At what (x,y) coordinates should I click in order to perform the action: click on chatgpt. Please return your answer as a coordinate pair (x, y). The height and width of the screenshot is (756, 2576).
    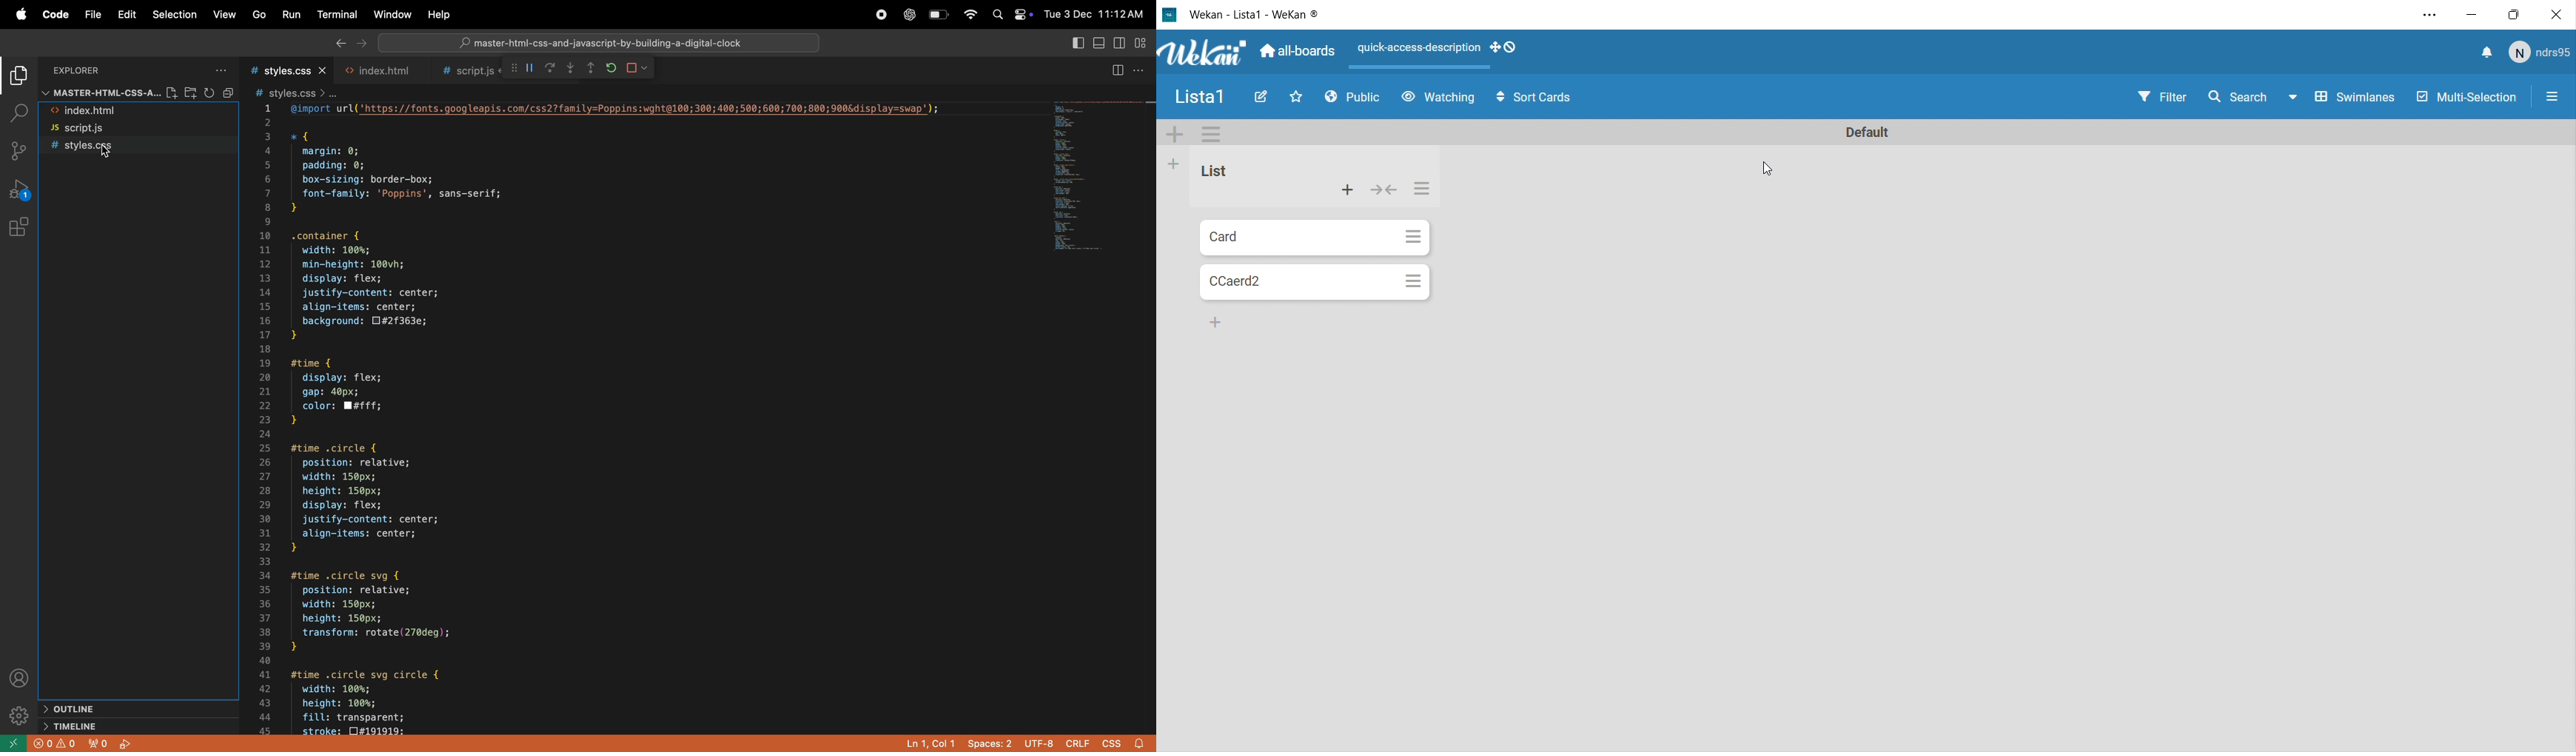
    Looking at the image, I should click on (908, 15).